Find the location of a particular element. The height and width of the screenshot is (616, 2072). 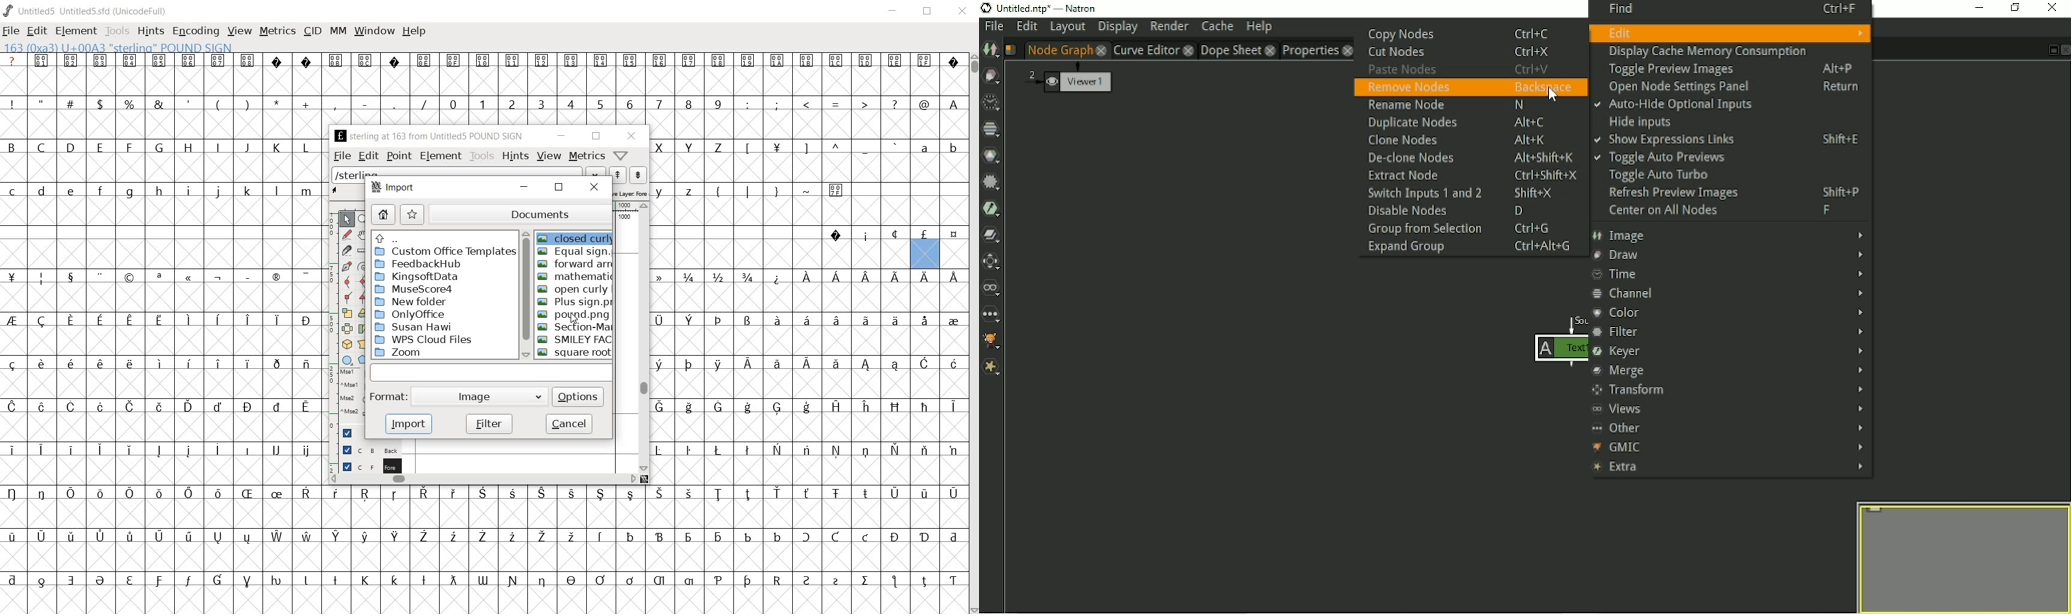

d is located at coordinates (42, 192).